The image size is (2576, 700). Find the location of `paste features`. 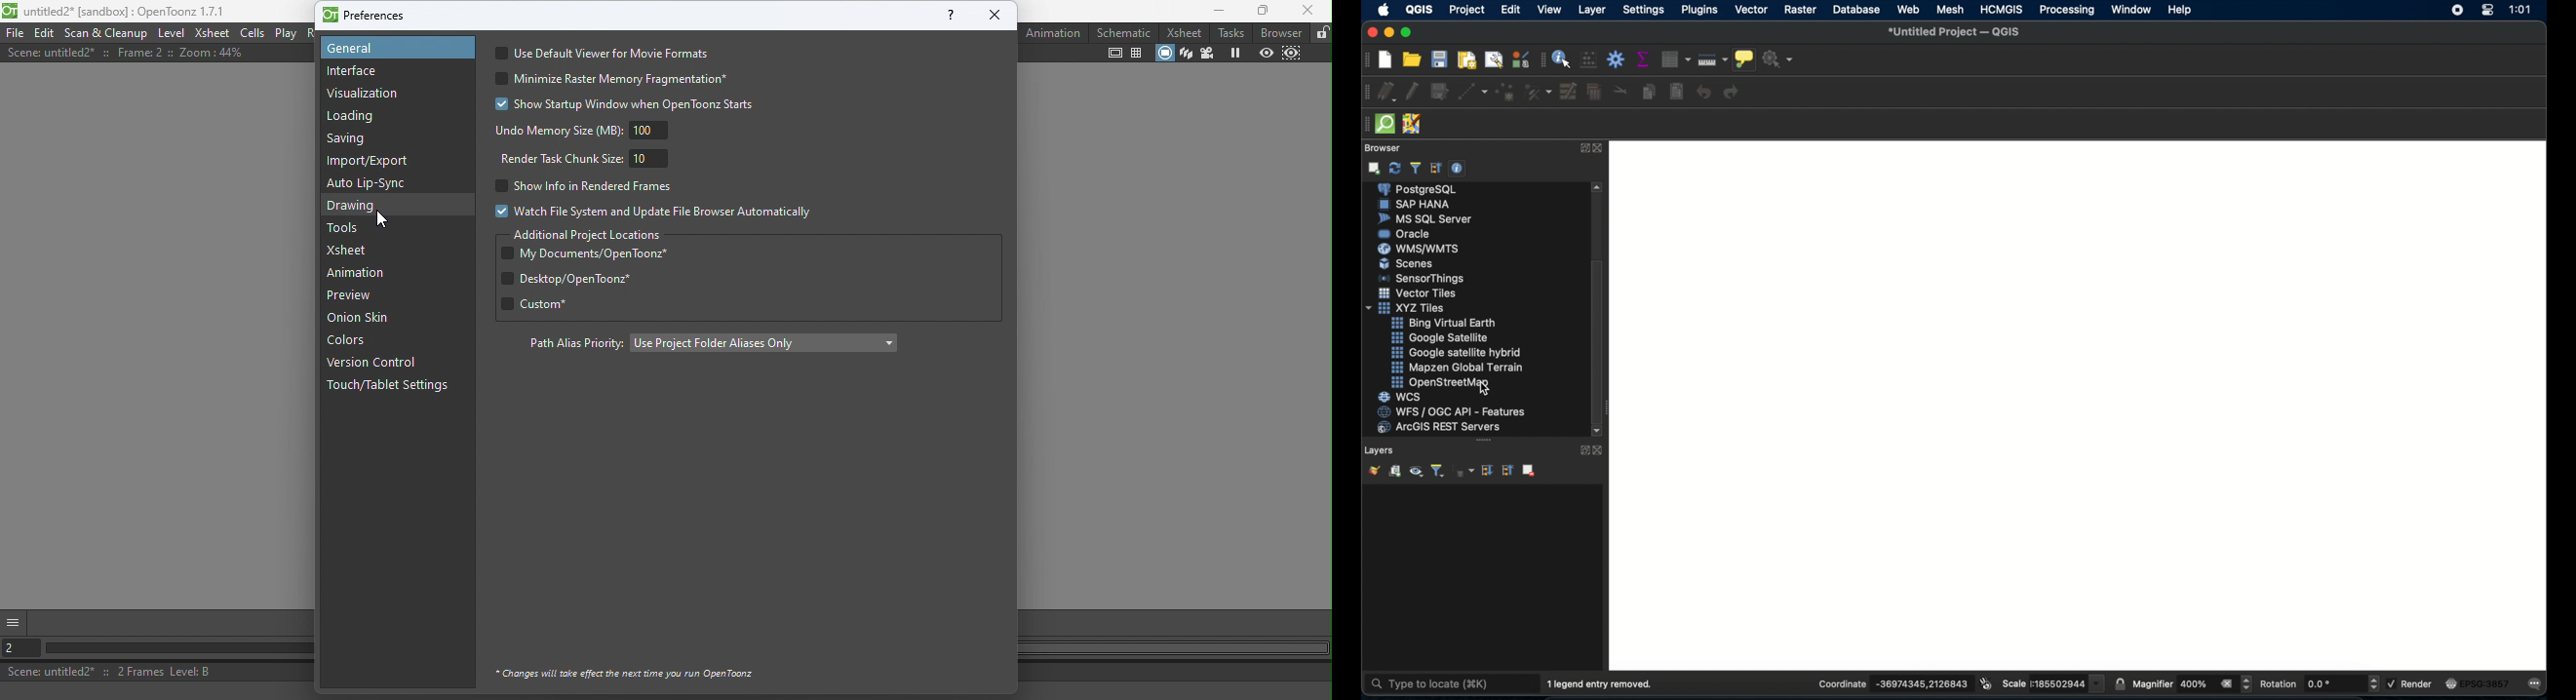

paste features is located at coordinates (1676, 92).